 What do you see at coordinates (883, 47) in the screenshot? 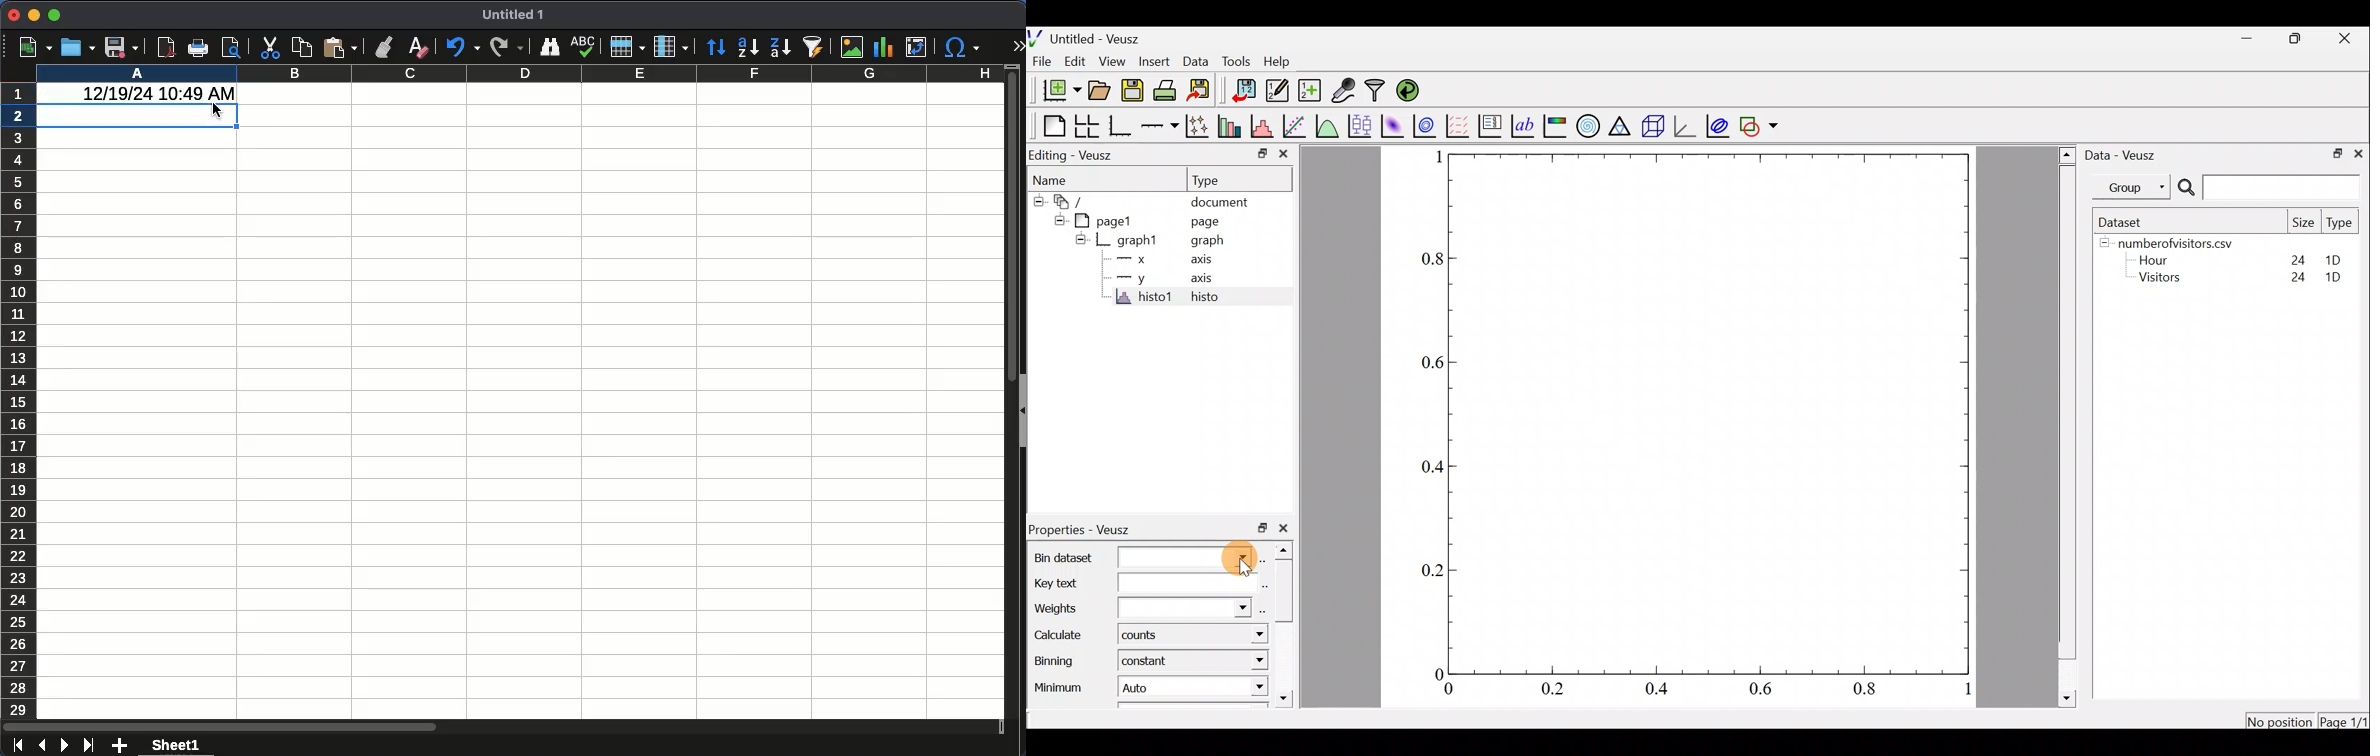
I see `chart` at bounding box center [883, 47].